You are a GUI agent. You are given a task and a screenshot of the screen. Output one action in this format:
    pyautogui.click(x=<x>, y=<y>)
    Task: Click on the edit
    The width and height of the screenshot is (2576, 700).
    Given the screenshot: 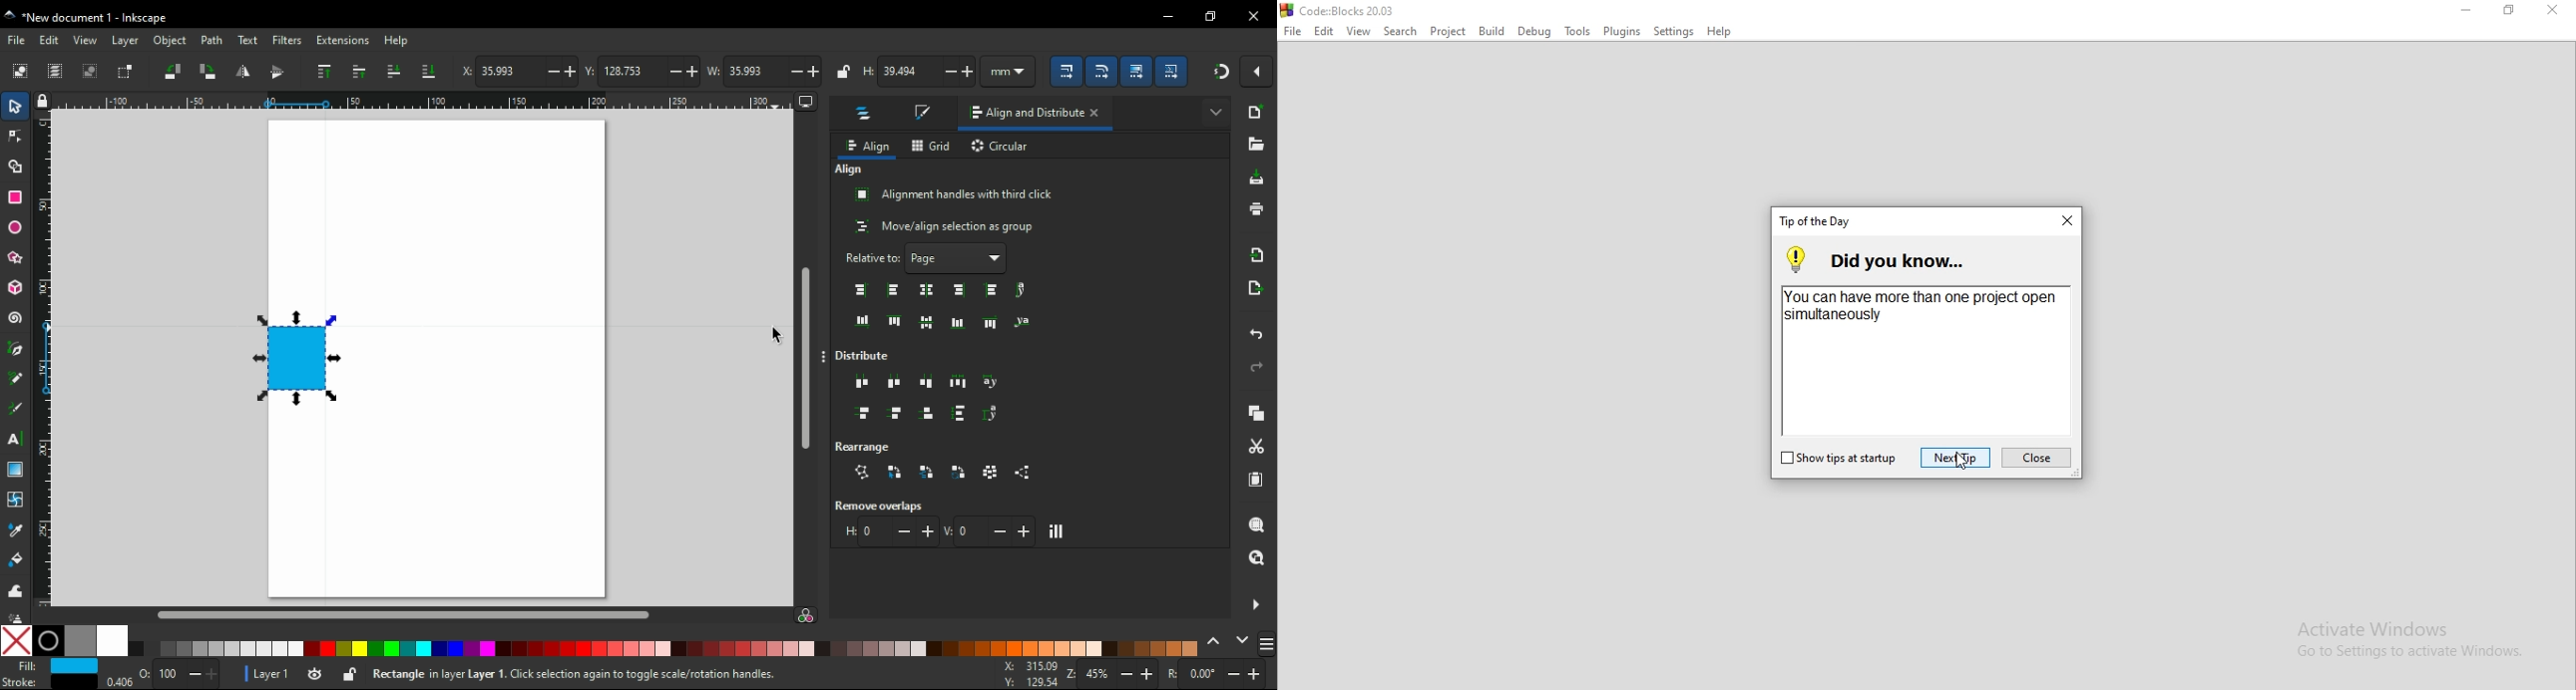 What is the action you would take?
    pyautogui.click(x=51, y=40)
    